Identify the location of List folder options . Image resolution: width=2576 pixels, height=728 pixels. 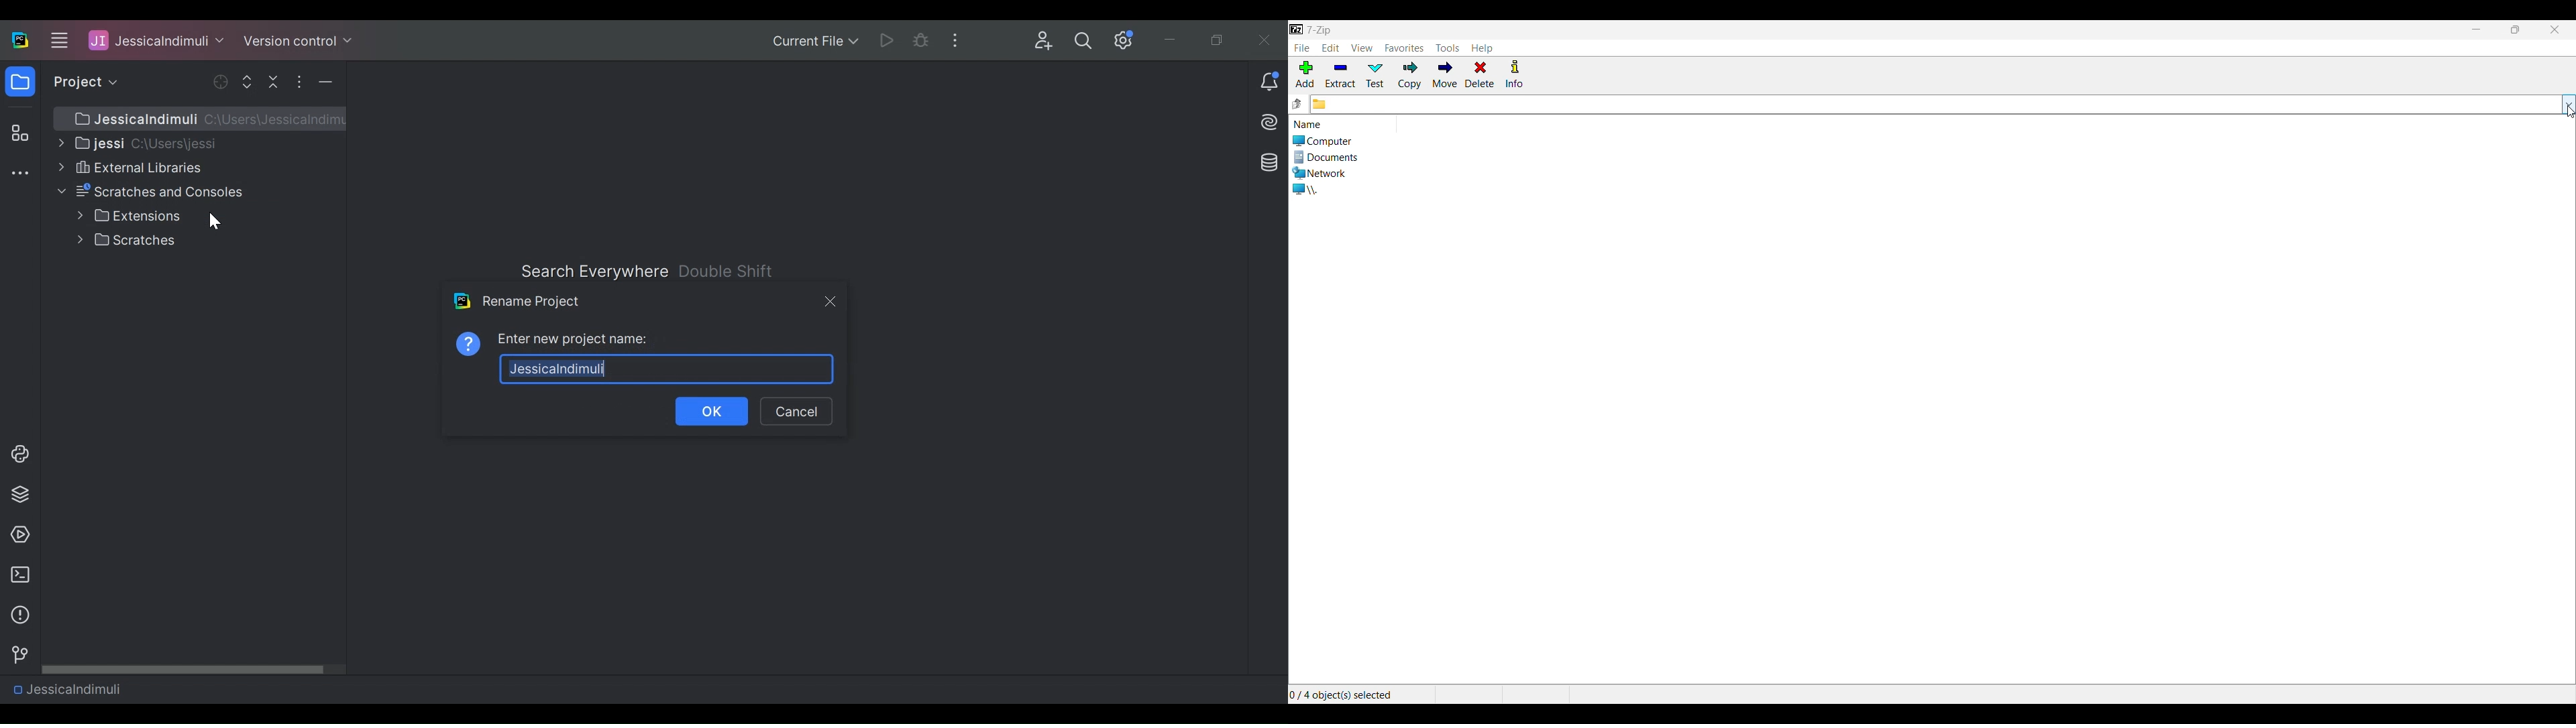
(2569, 105).